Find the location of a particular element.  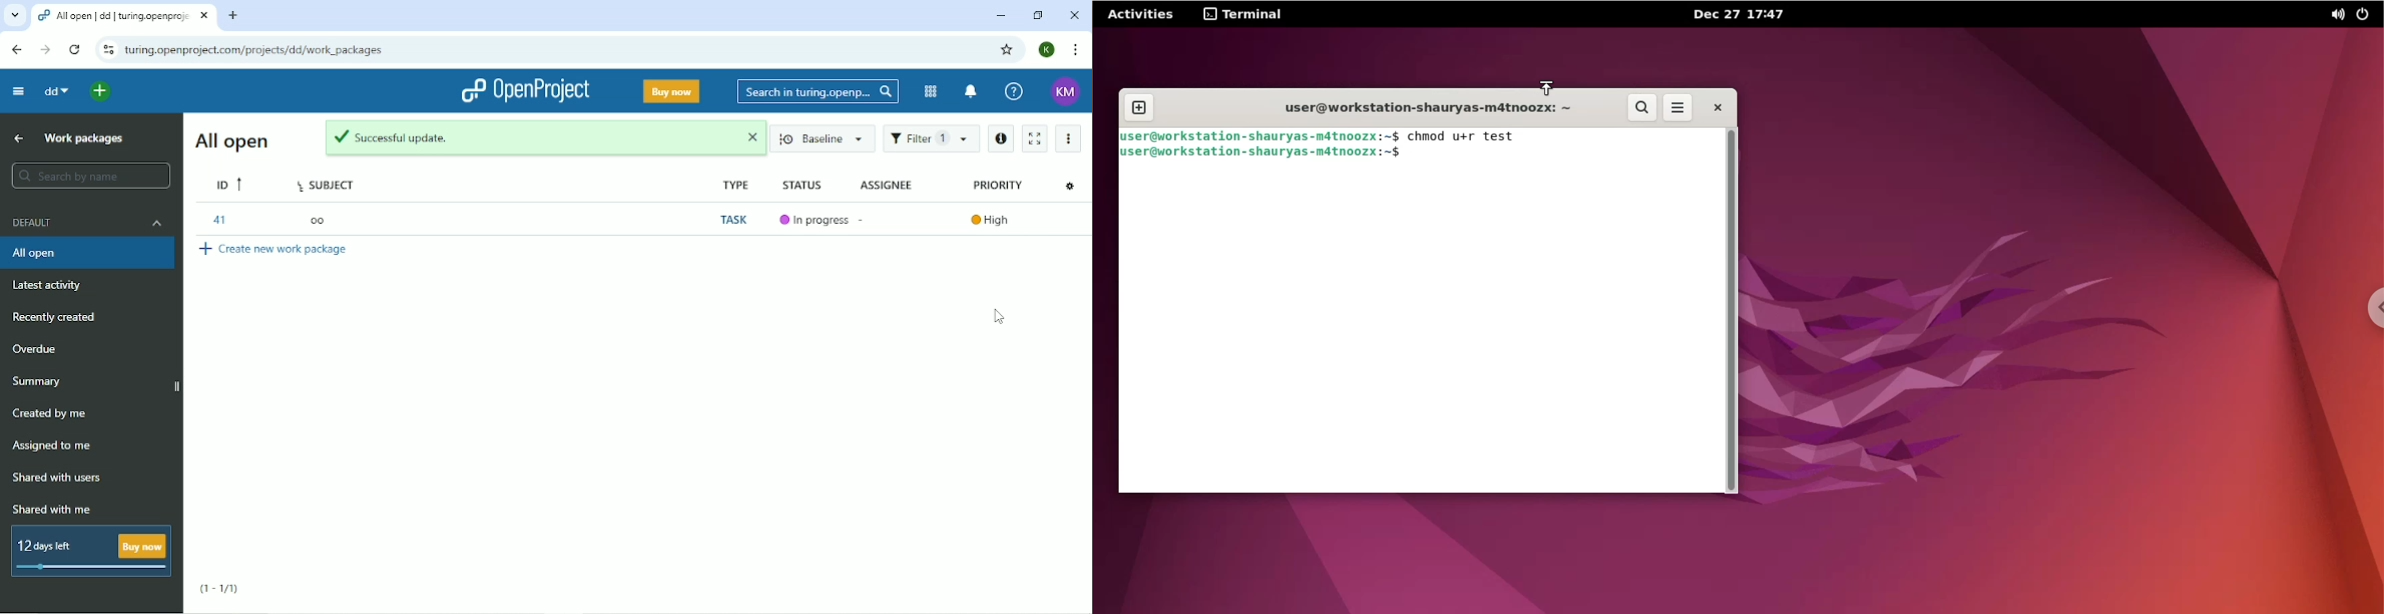

Open details view is located at coordinates (1059, 221).